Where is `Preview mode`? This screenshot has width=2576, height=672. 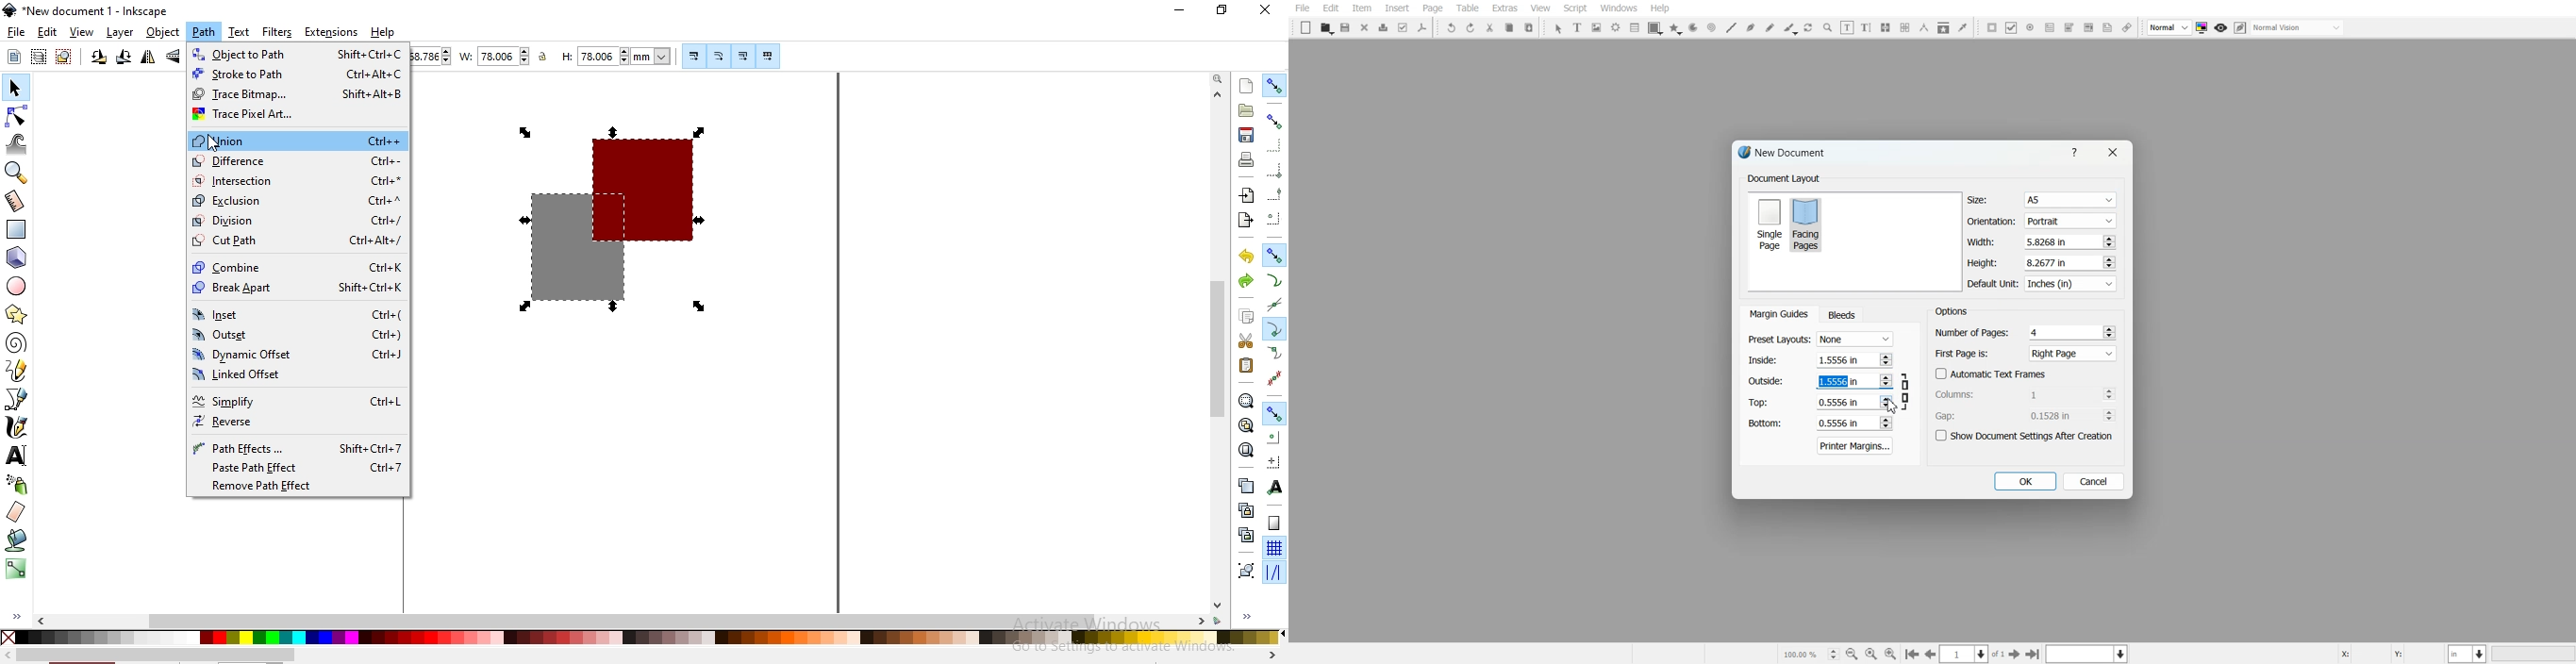 Preview mode is located at coordinates (2221, 28).